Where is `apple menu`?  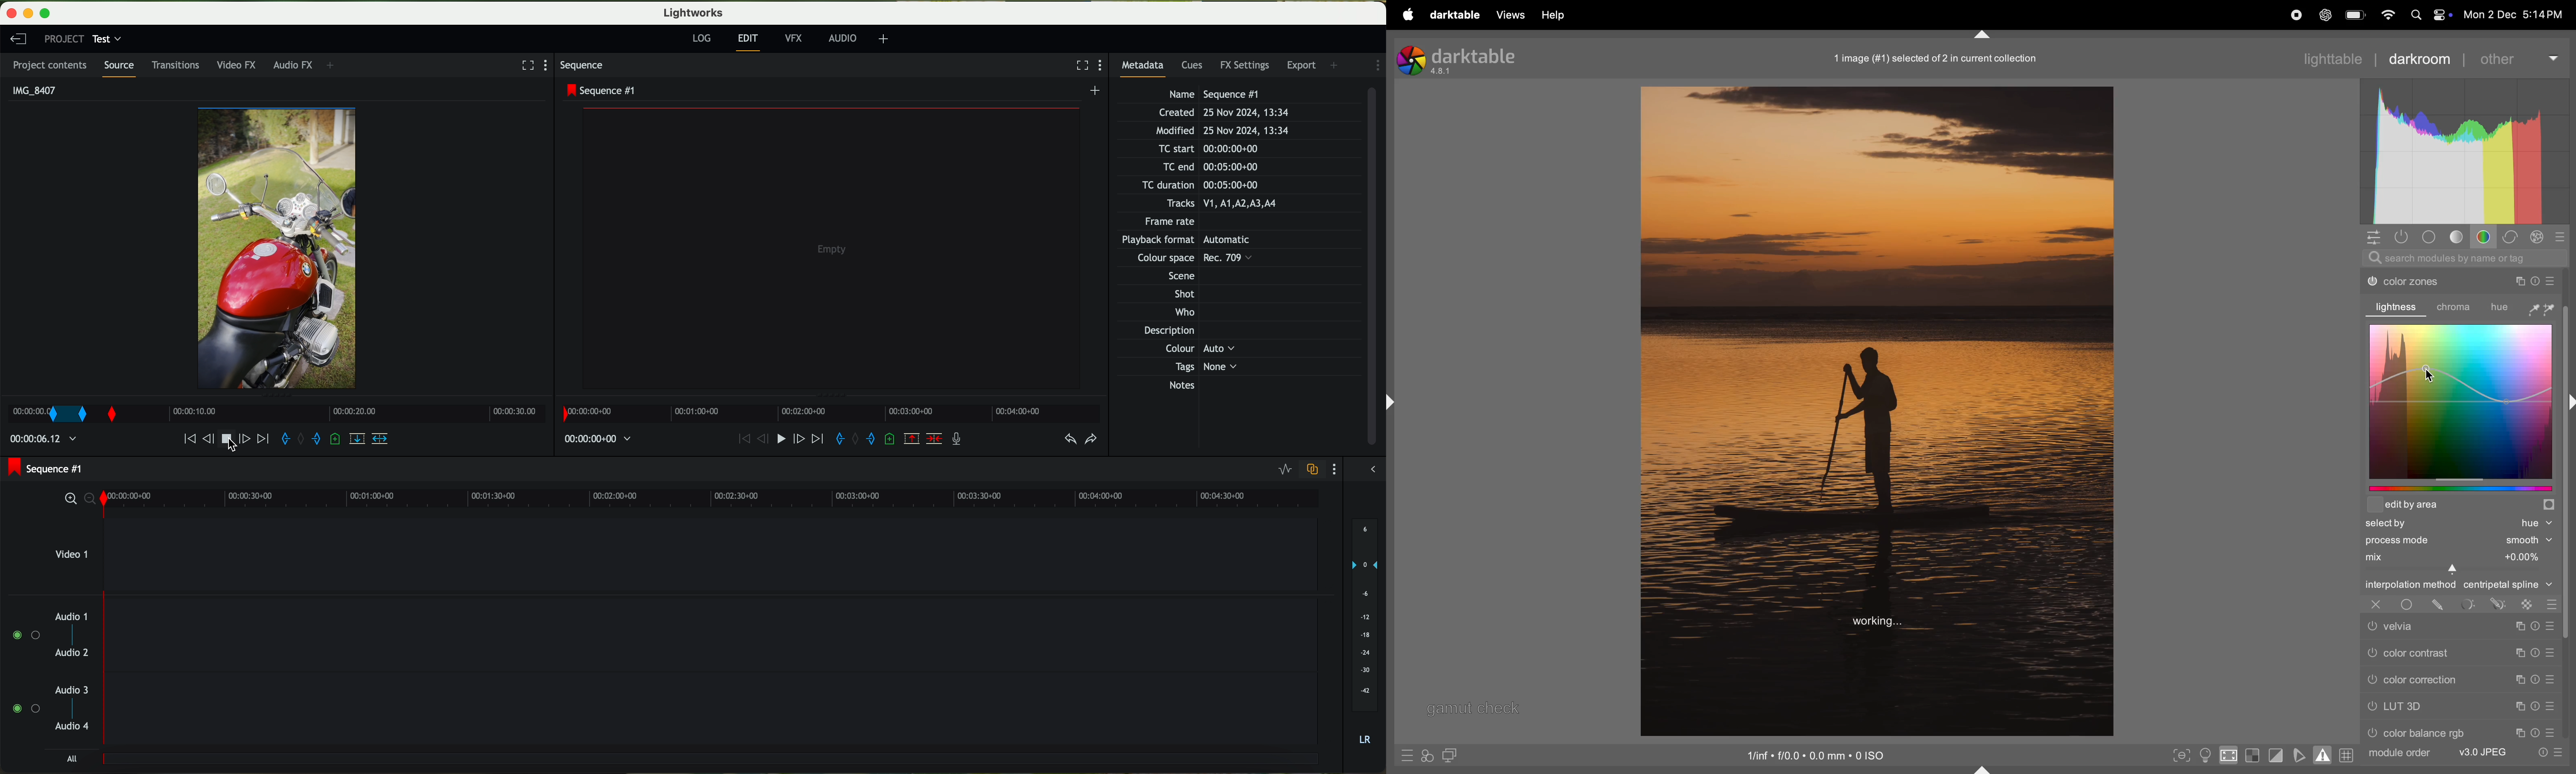
apple menu is located at coordinates (1408, 15).